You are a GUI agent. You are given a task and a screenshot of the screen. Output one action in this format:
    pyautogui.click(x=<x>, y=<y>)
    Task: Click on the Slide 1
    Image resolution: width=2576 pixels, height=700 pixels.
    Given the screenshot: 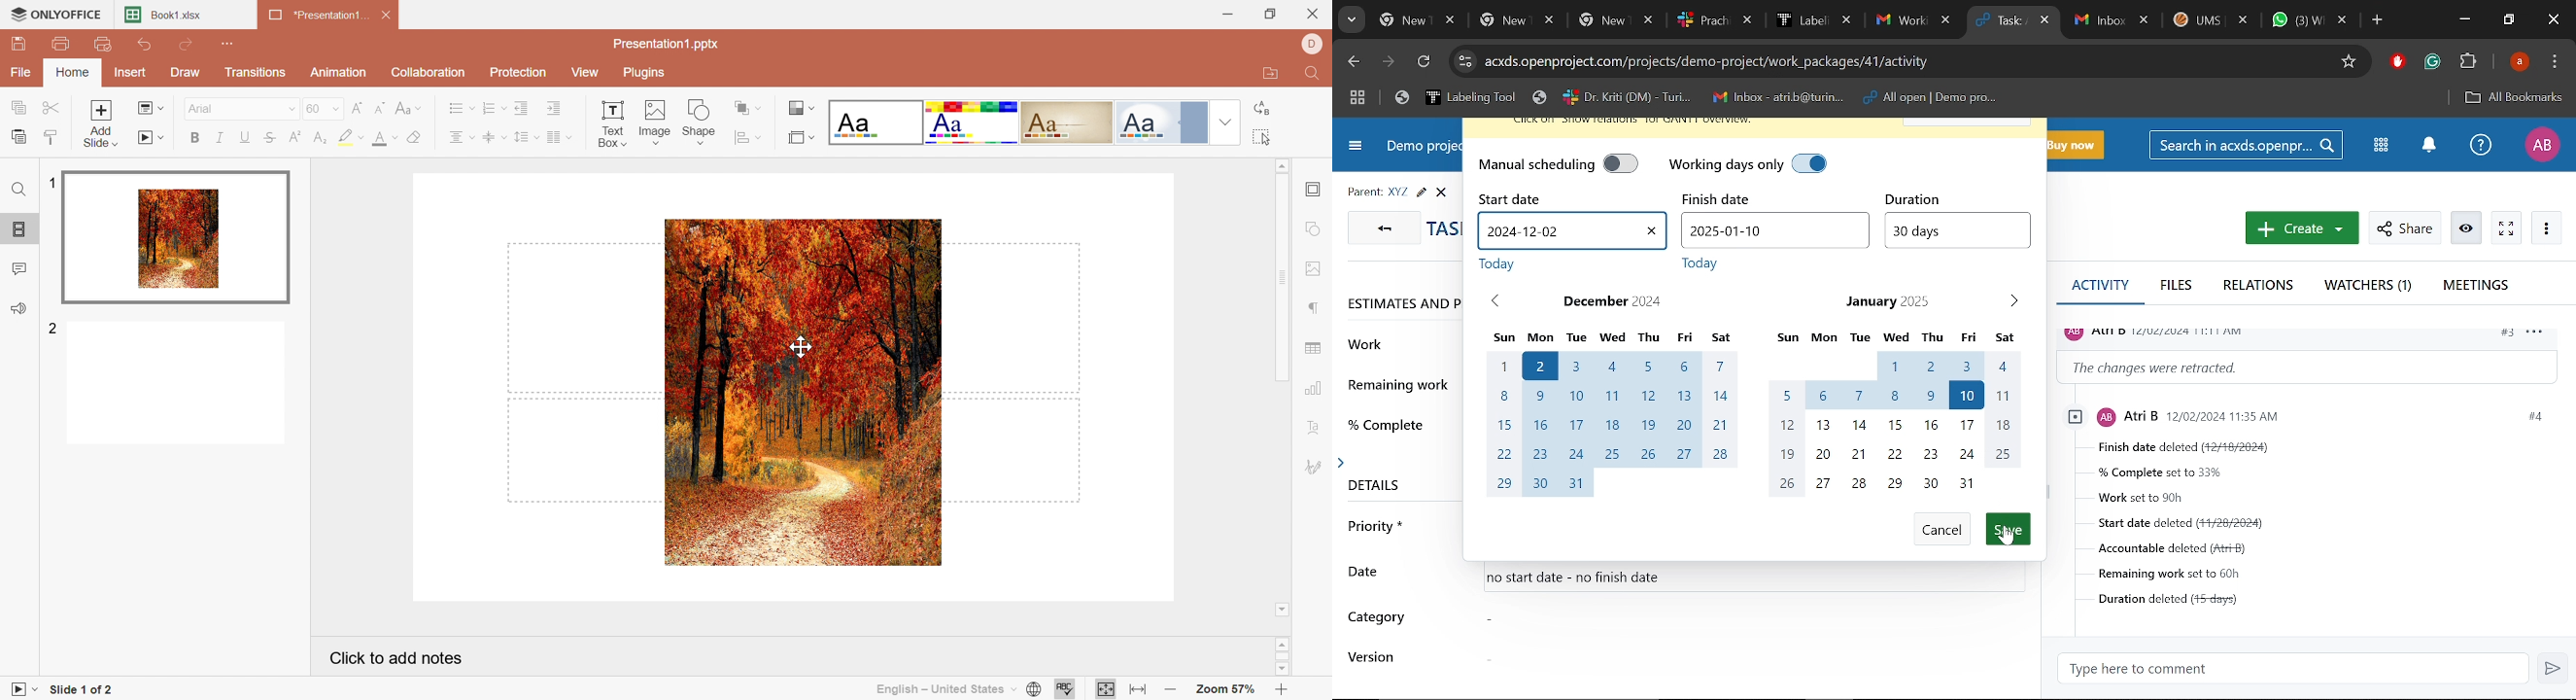 What is the action you would take?
    pyautogui.click(x=177, y=239)
    